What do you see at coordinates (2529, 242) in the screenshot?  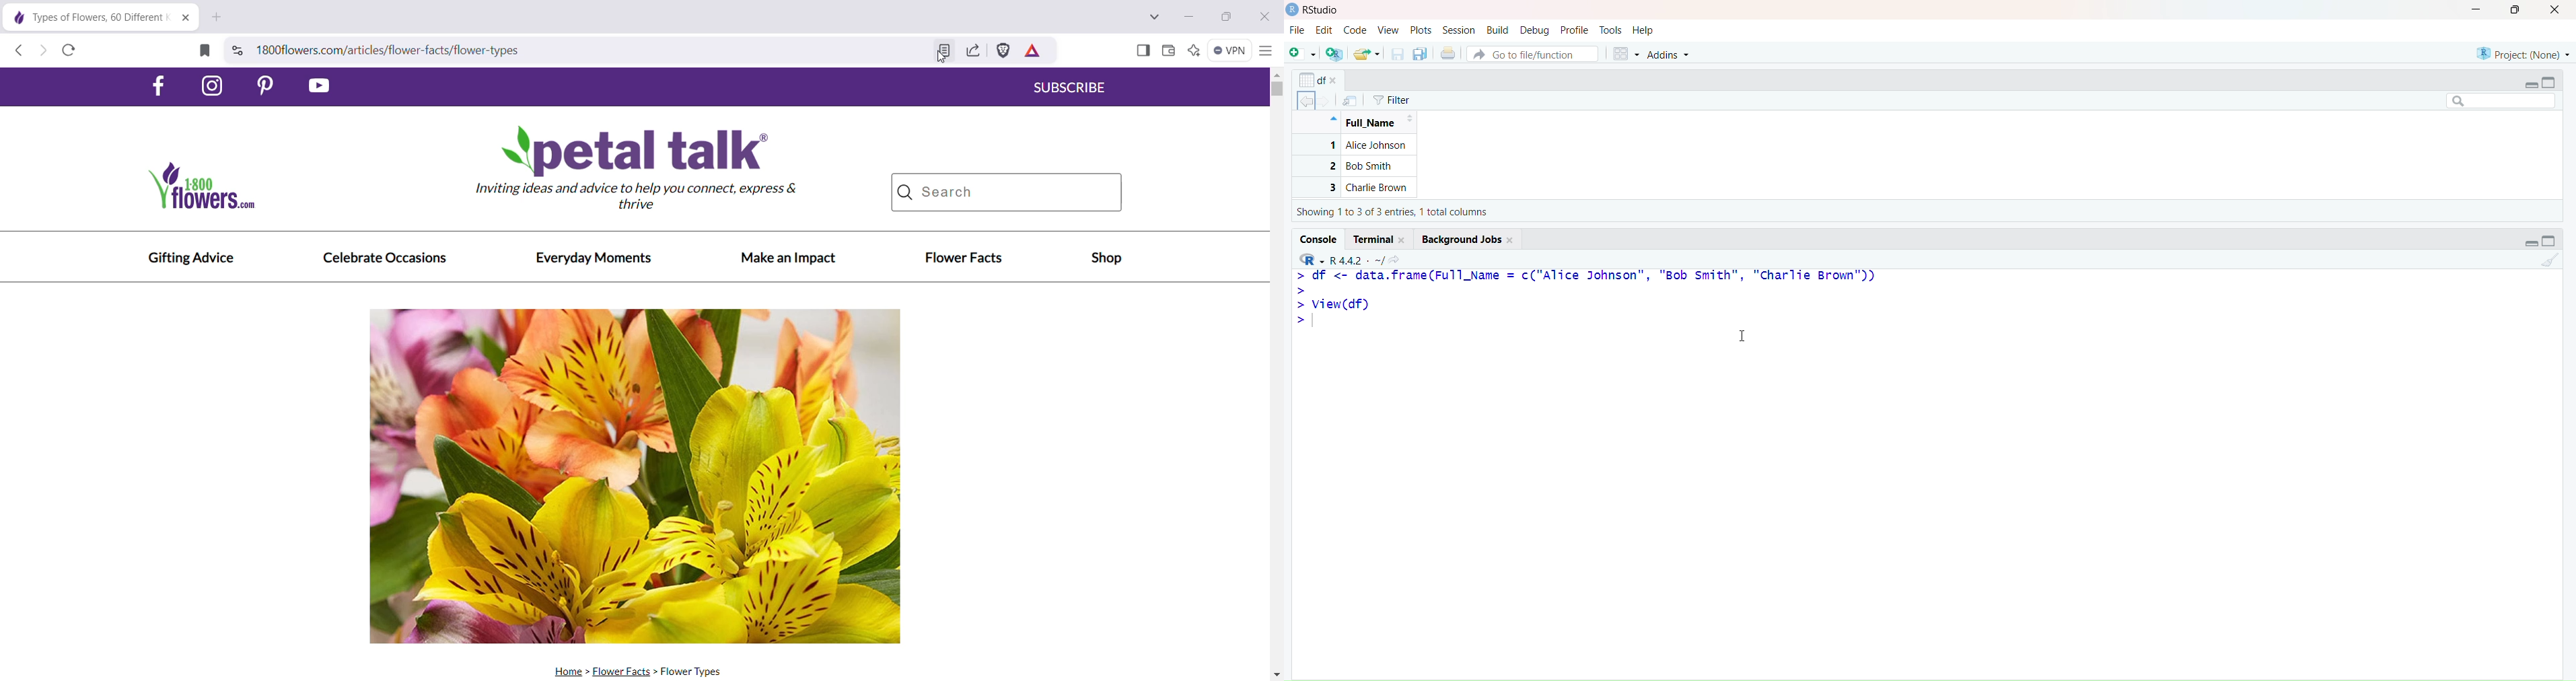 I see `Minimize` at bounding box center [2529, 242].